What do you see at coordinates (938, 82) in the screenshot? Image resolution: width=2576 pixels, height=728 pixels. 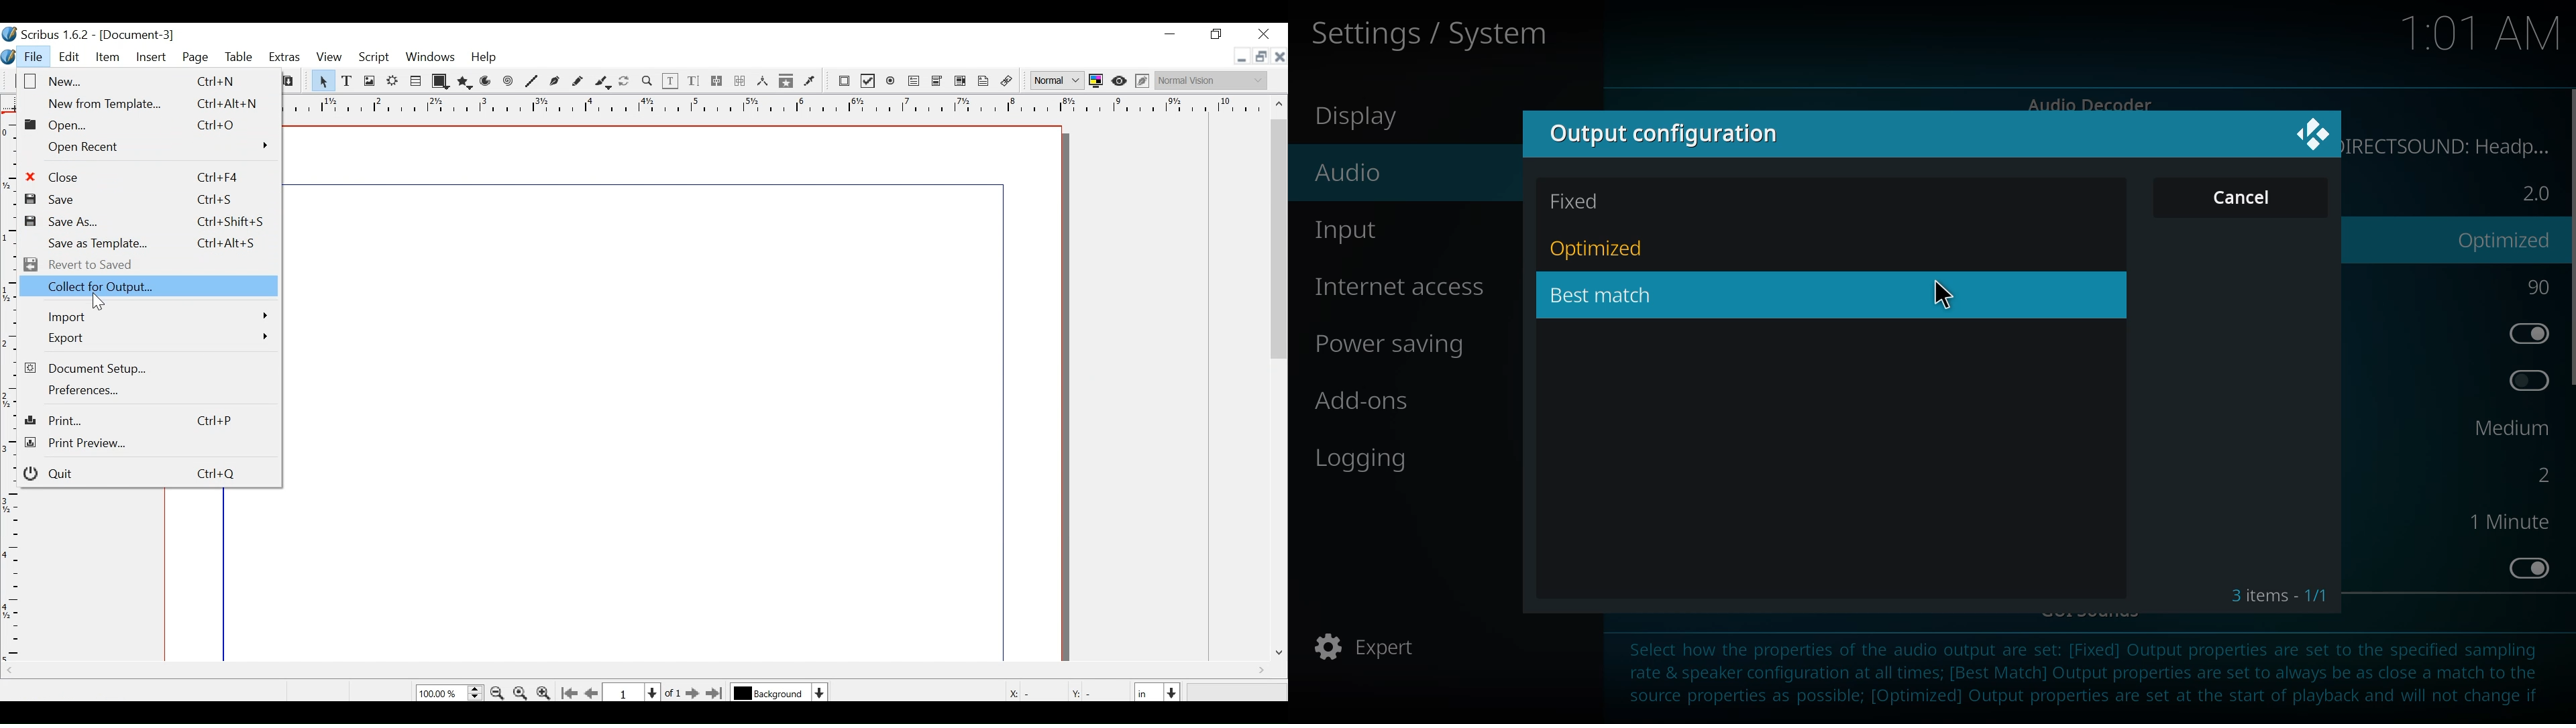 I see `PDF Combo Box ` at bounding box center [938, 82].